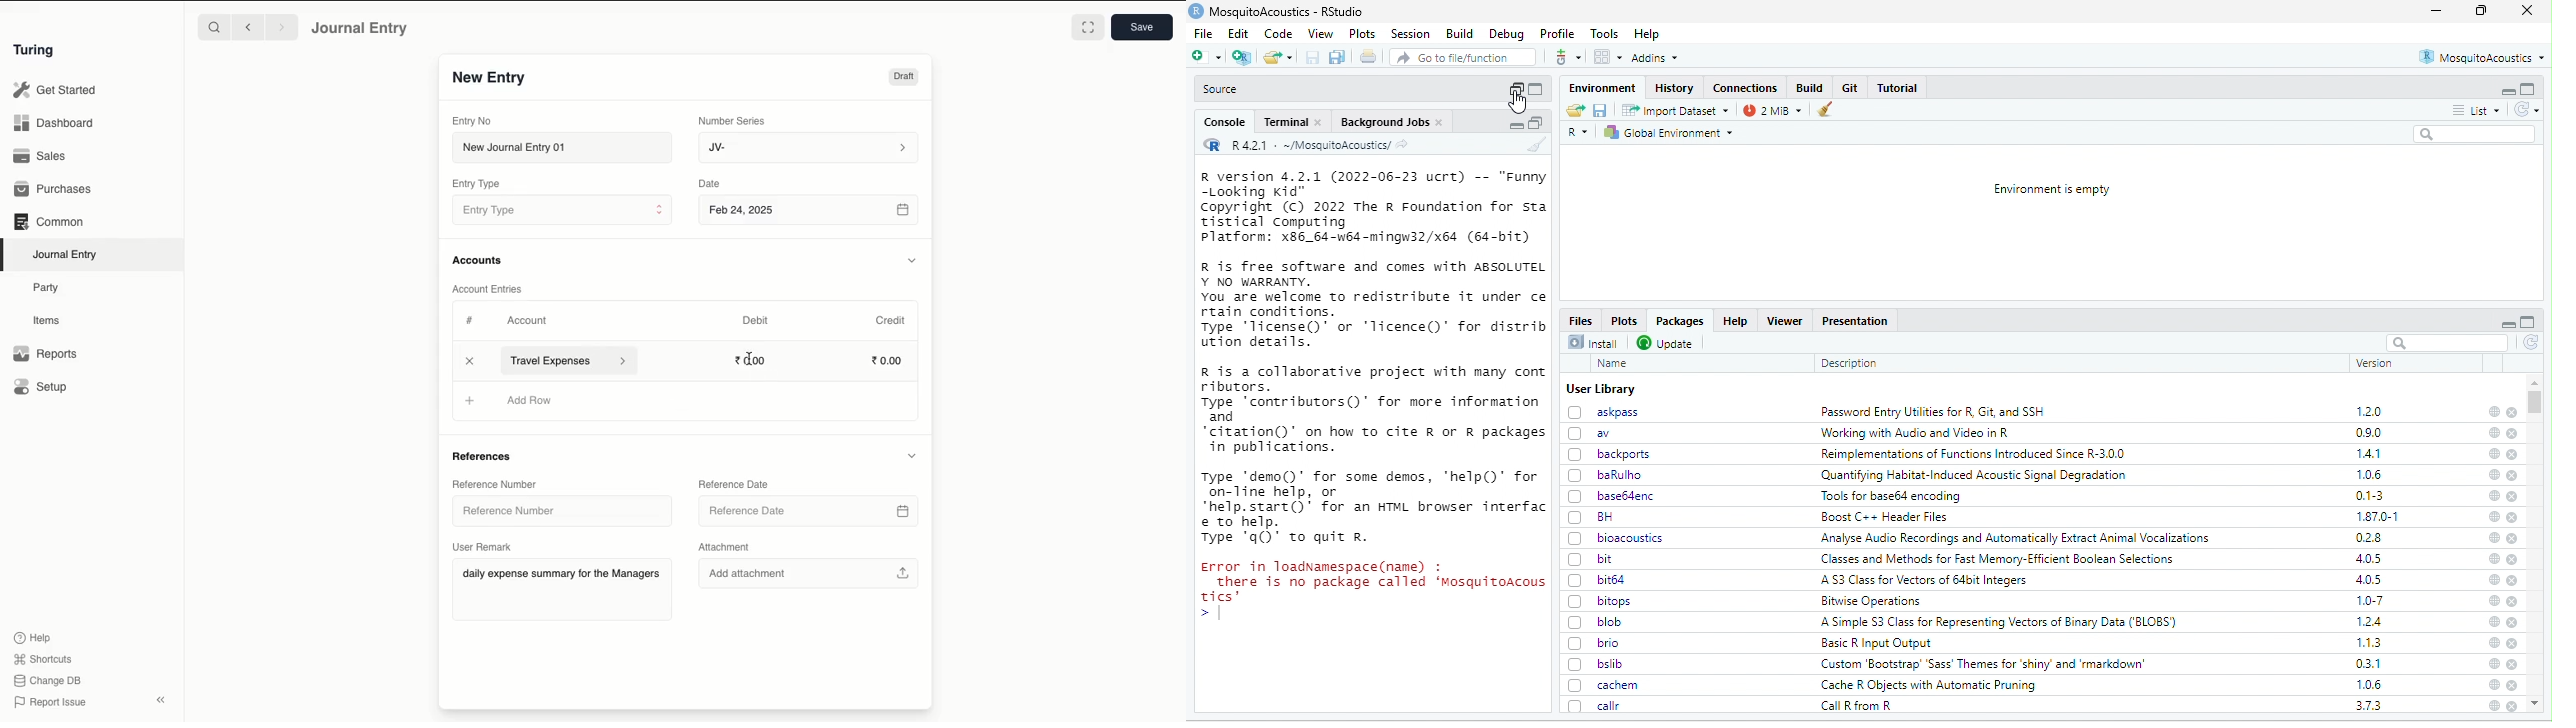 Image resolution: width=2576 pixels, height=728 pixels. What do you see at coordinates (1410, 34) in the screenshot?
I see `Session` at bounding box center [1410, 34].